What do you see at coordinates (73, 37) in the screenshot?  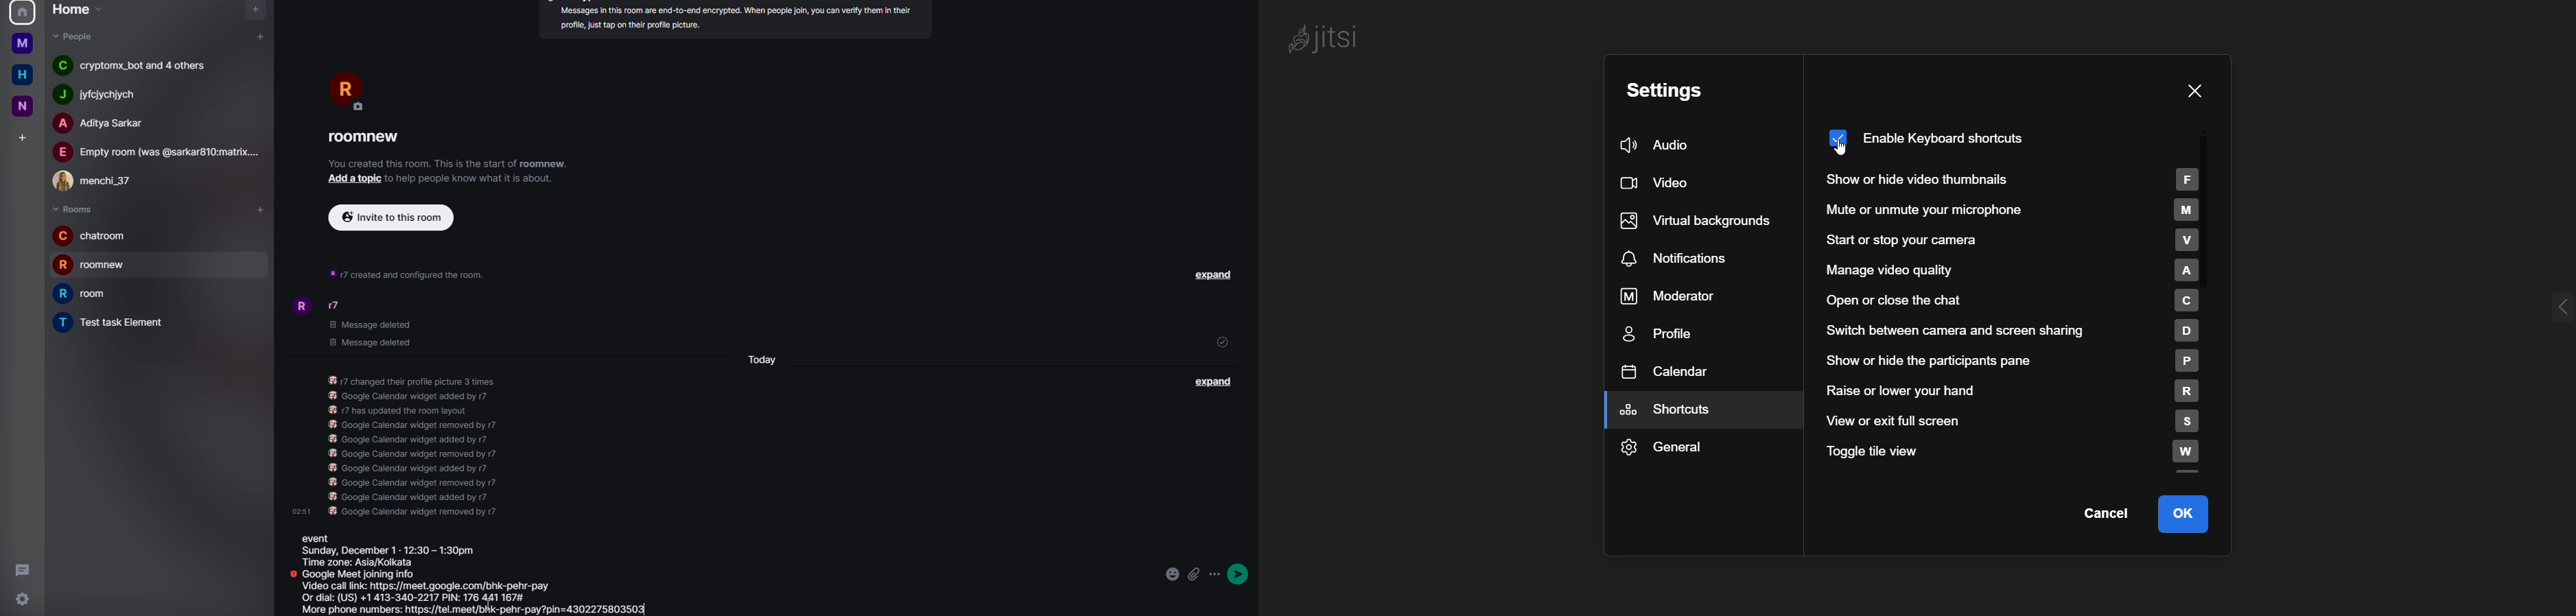 I see `people` at bounding box center [73, 37].